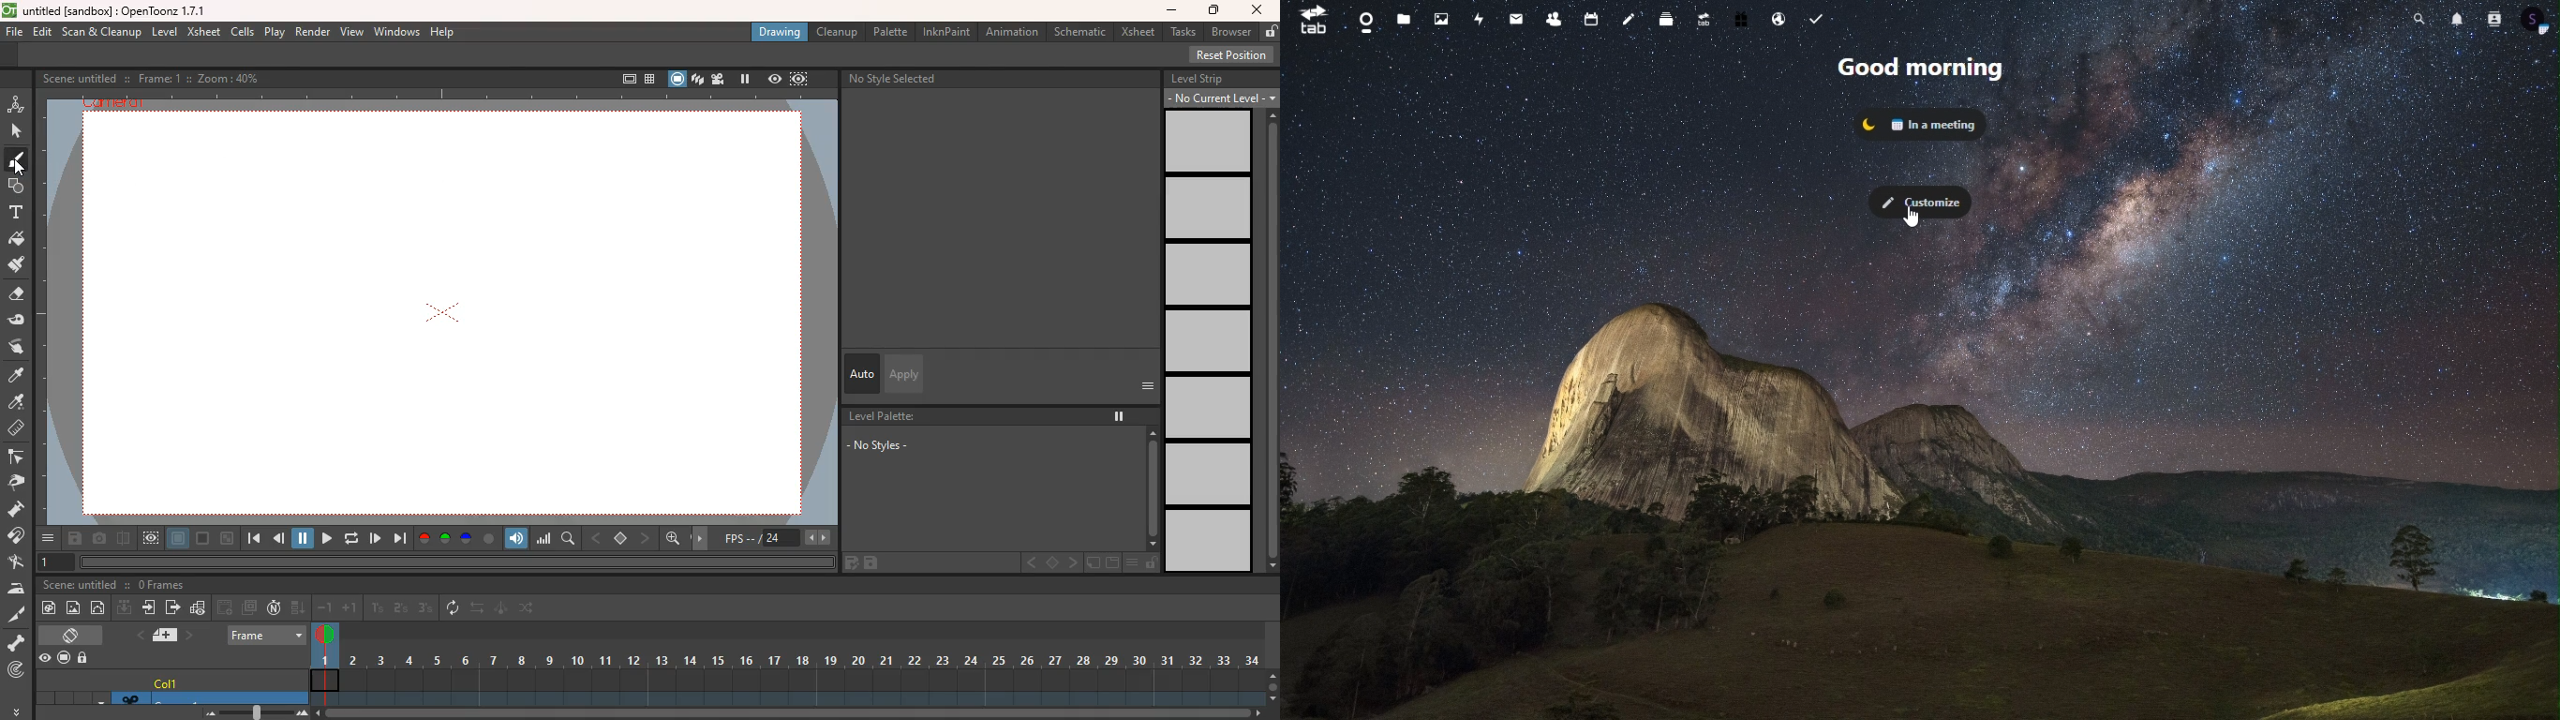 The width and height of the screenshot is (2576, 728). Describe the element at coordinates (79, 586) in the screenshot. I see `scene: untitled` at that location.